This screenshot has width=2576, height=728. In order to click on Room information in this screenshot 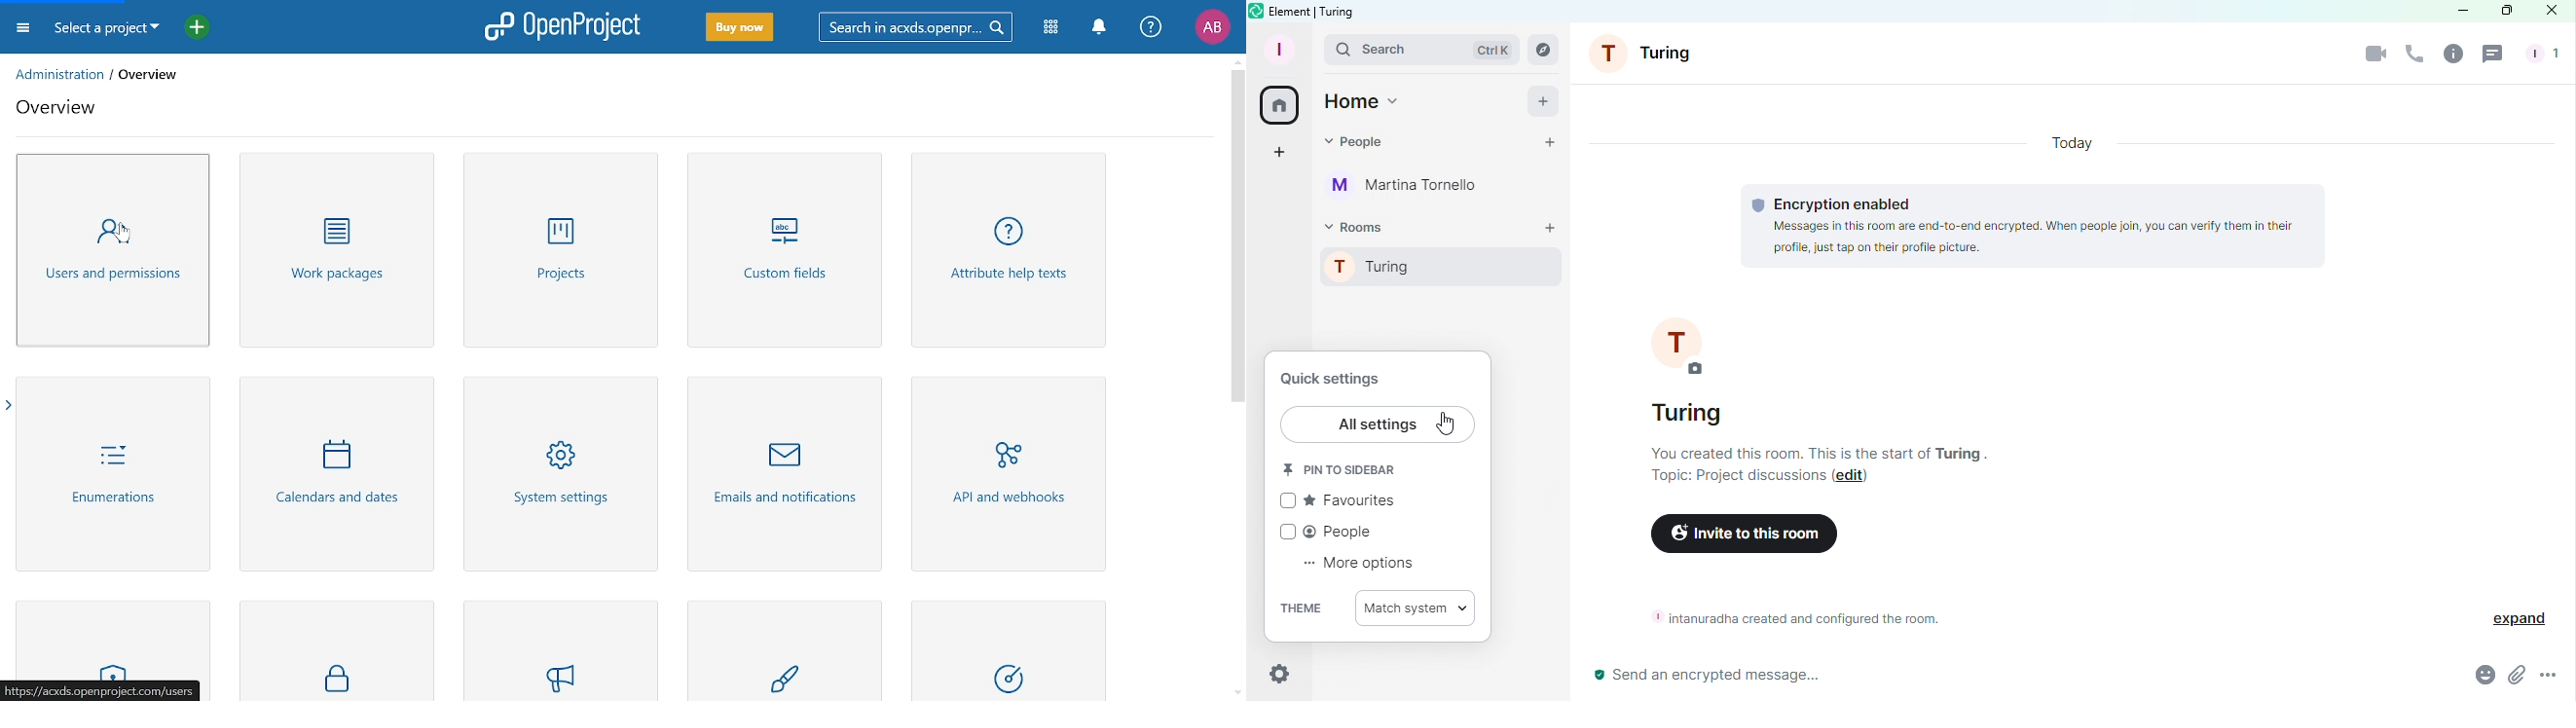, I will do `click(1803, 622)`.